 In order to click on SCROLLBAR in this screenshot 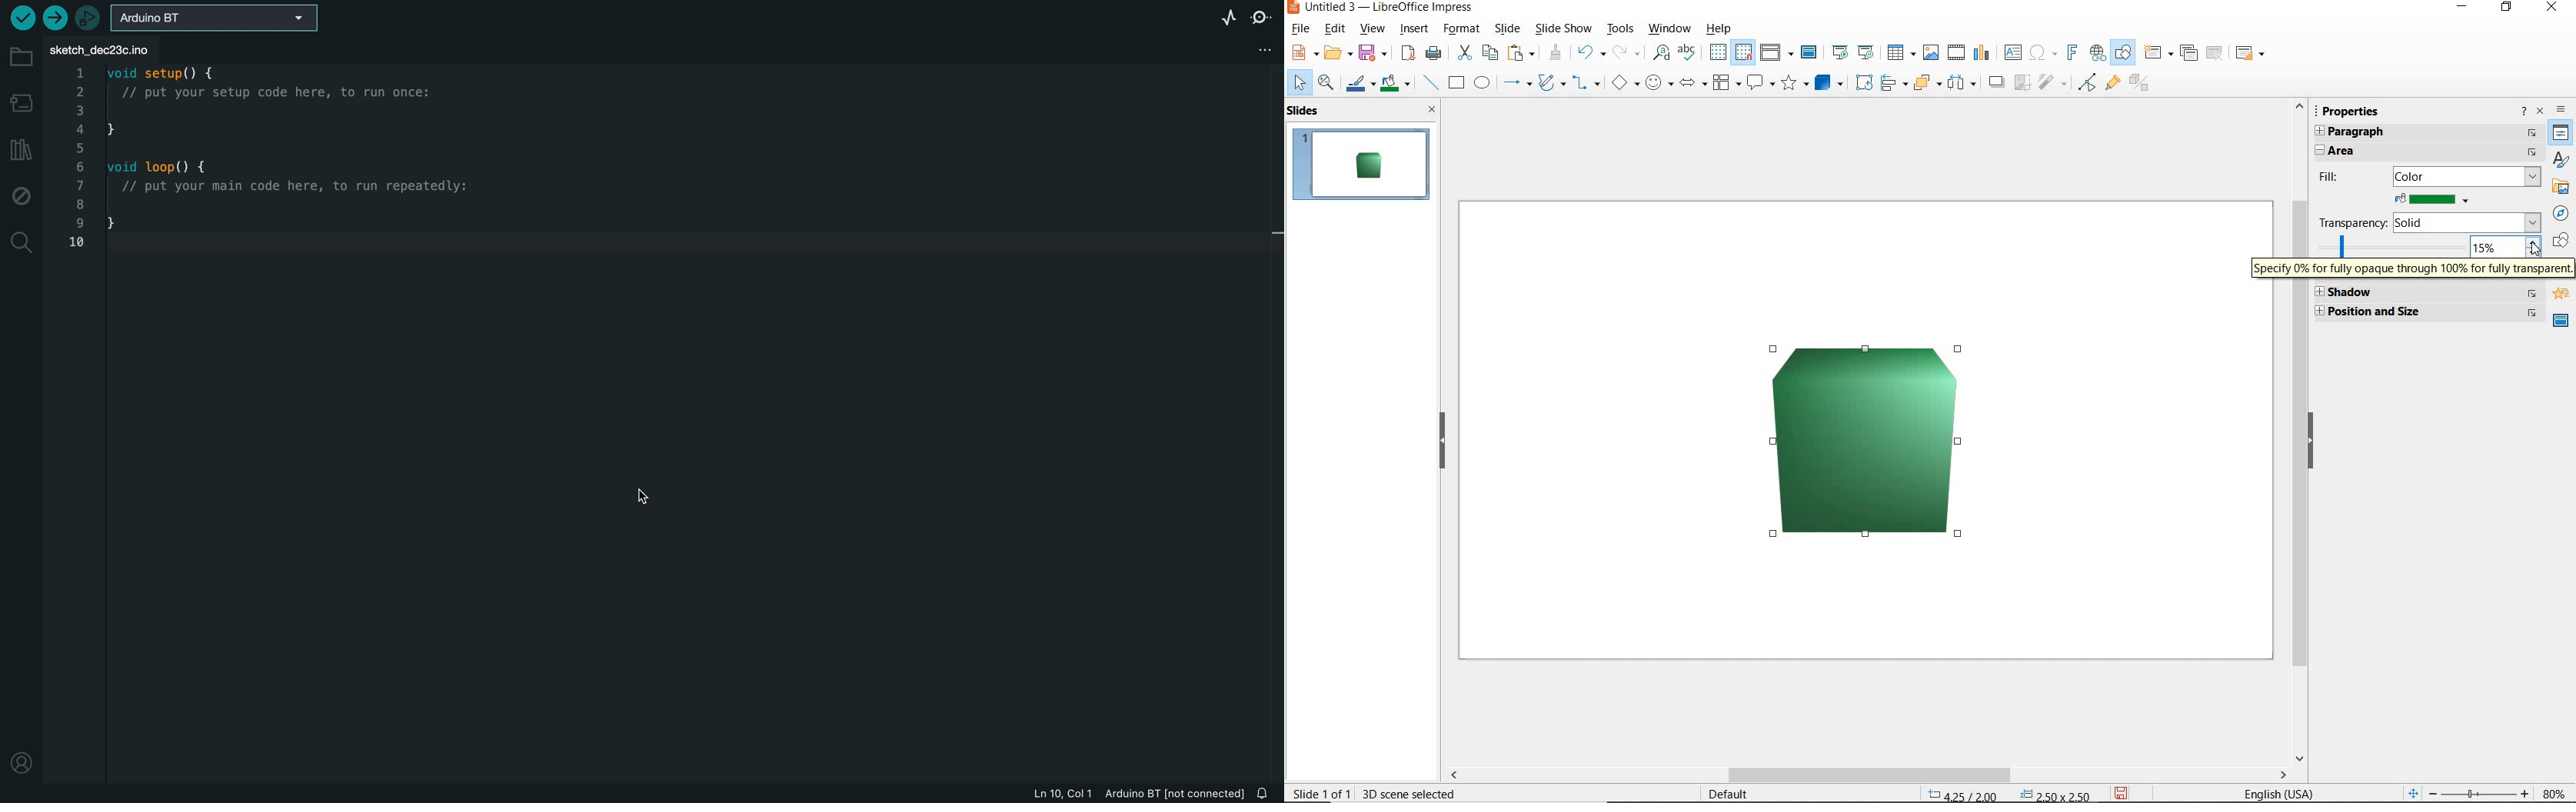, I will do `click(1981, 776)`.